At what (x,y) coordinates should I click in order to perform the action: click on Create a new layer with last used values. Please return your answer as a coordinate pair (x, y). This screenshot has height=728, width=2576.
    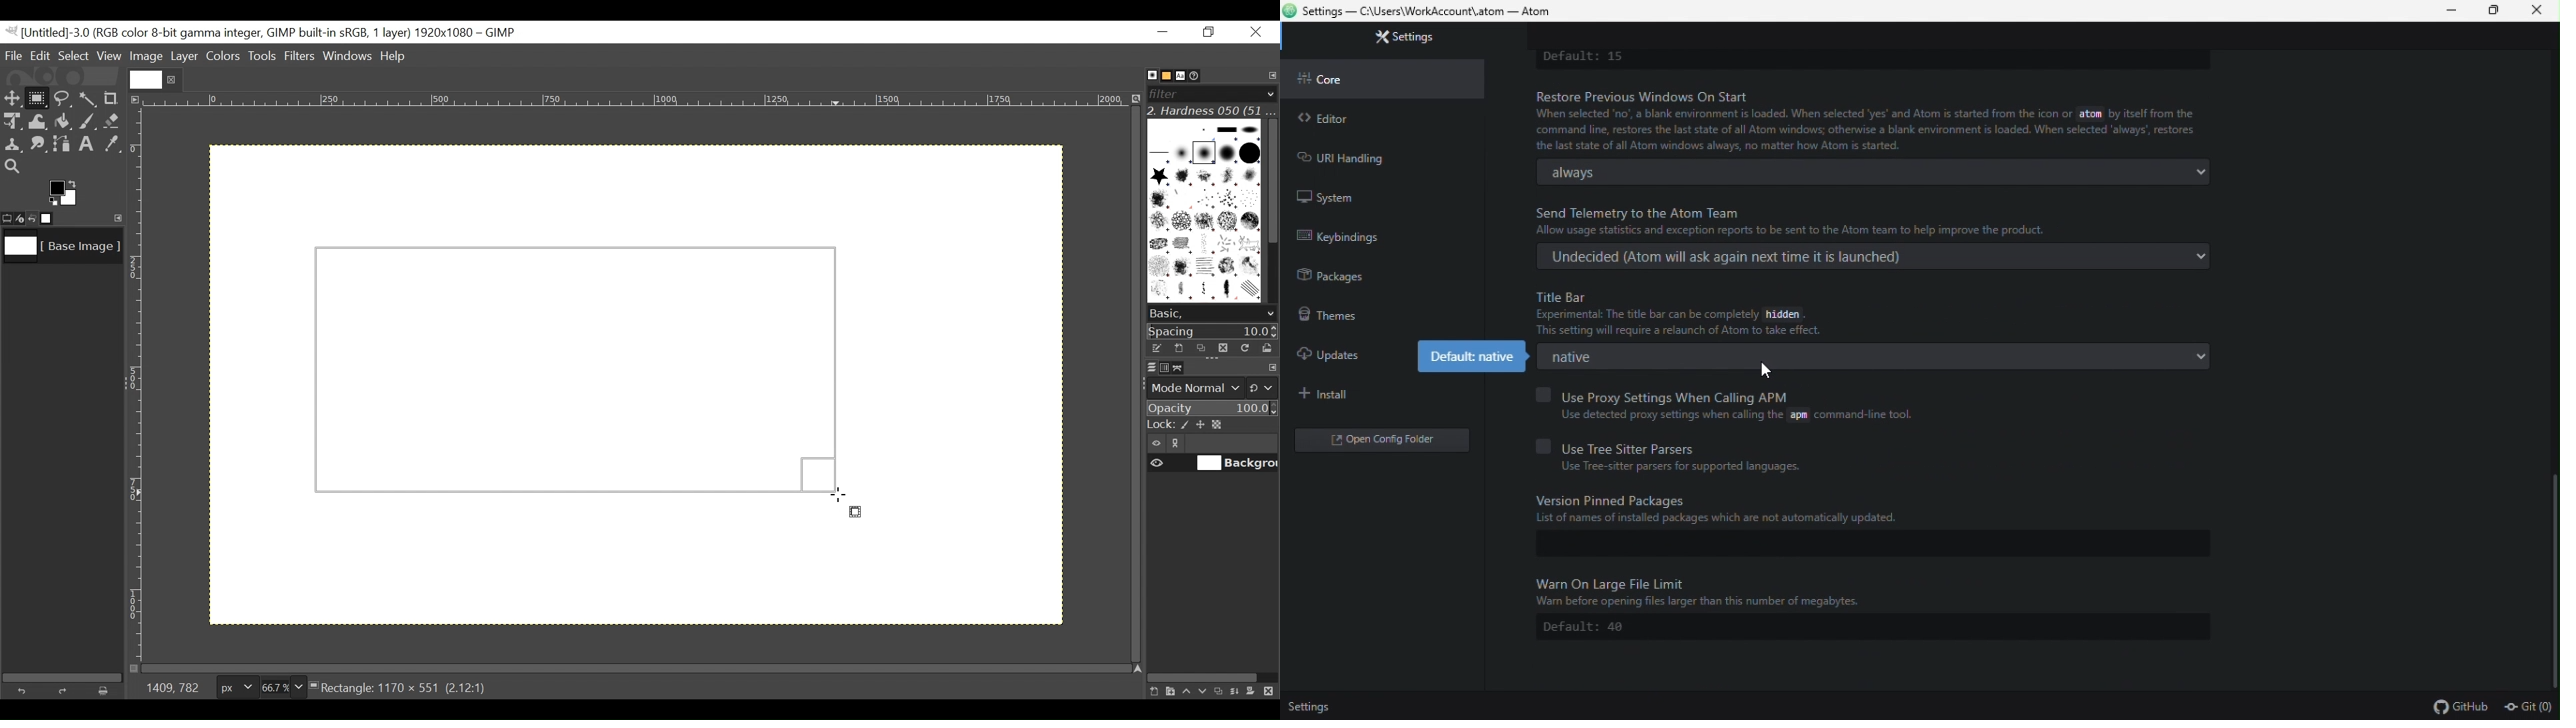
    Looking at the image, I should click on (1152, 692).